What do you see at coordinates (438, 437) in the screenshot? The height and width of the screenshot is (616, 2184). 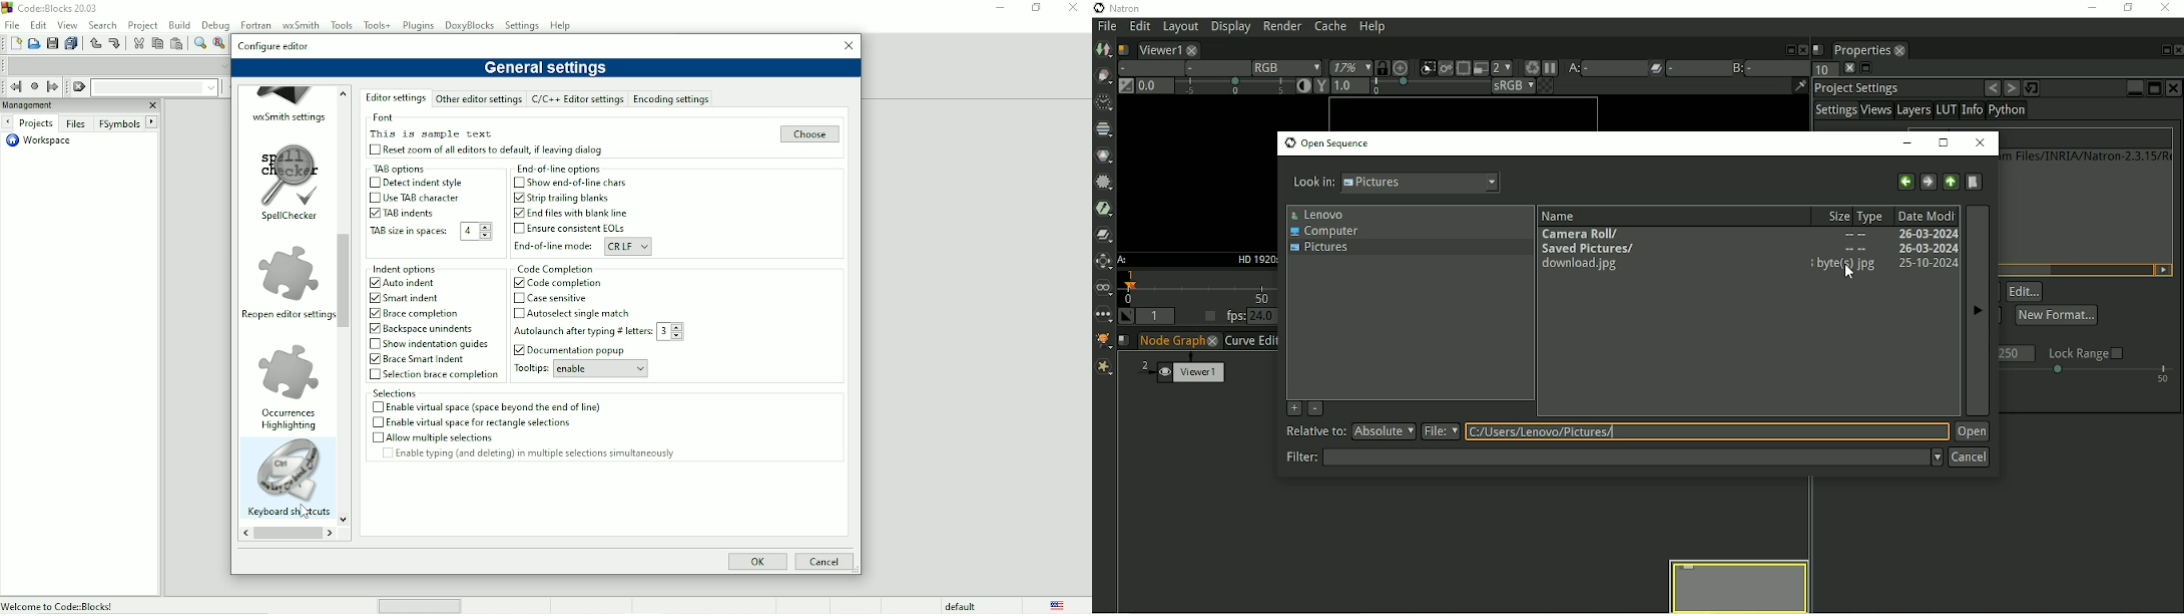 I see `Allow multiple selections` at bounding box center [438, 437].